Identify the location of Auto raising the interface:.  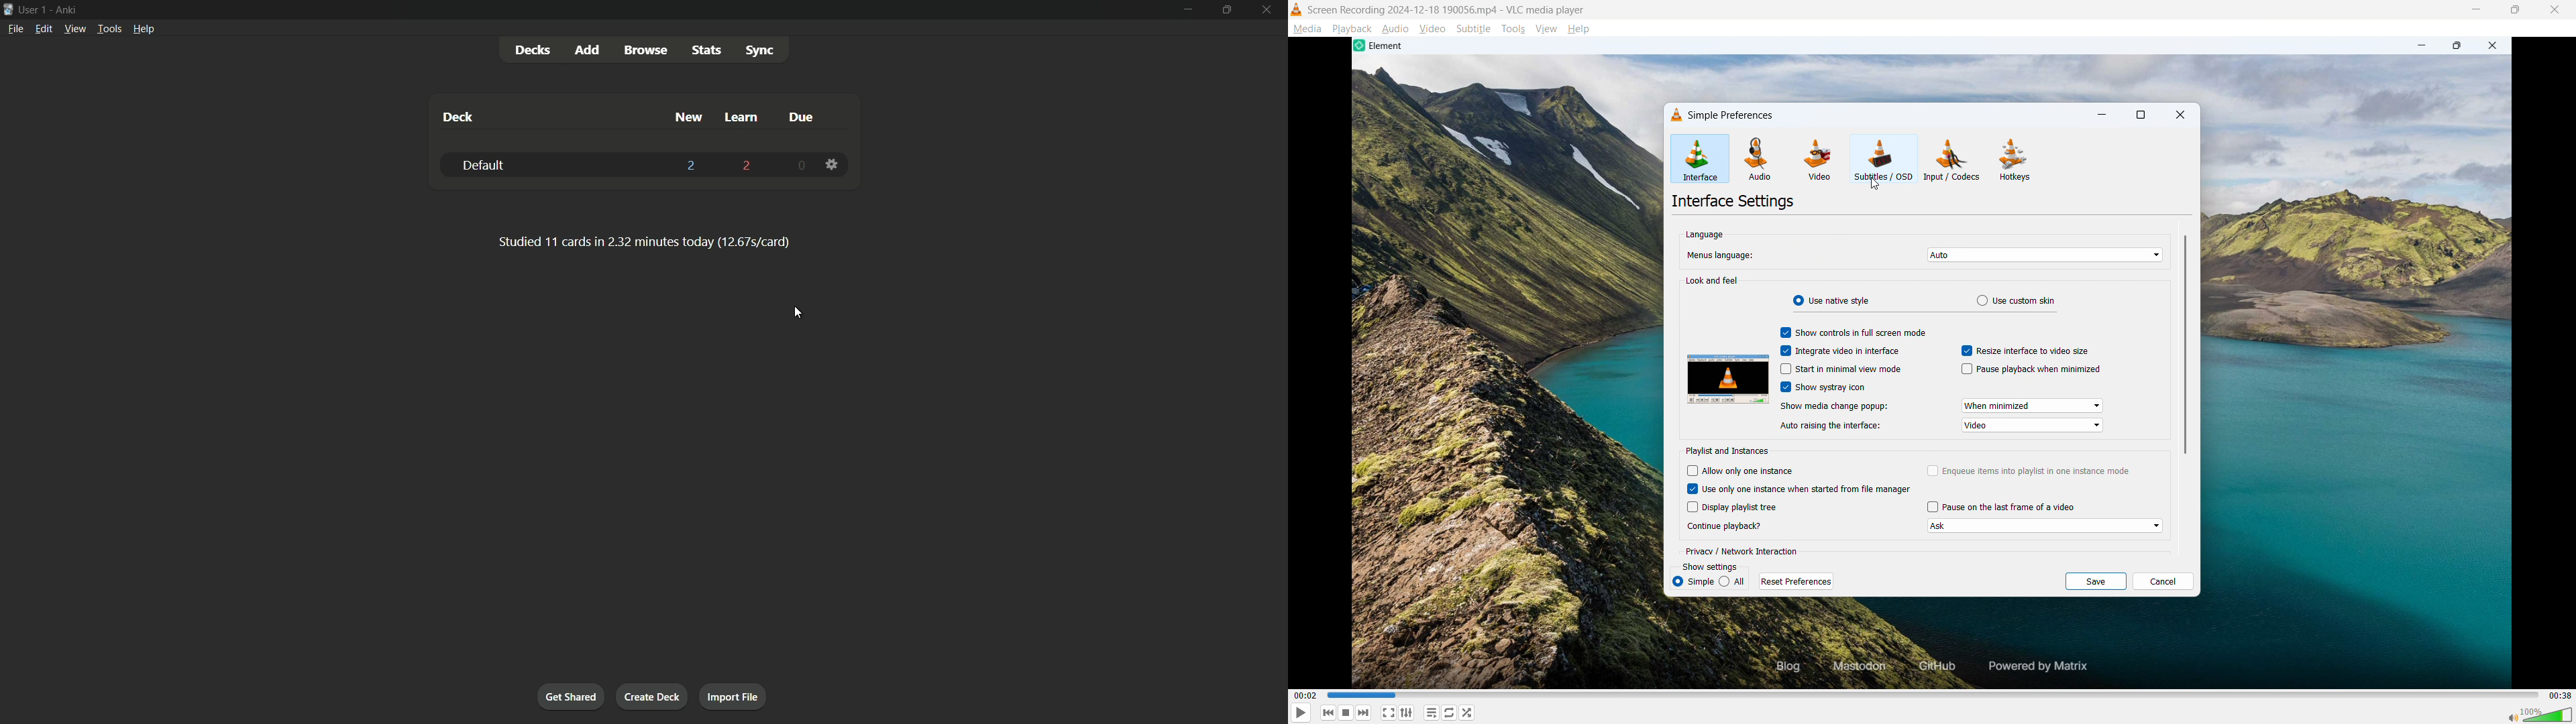
(1839, 426).